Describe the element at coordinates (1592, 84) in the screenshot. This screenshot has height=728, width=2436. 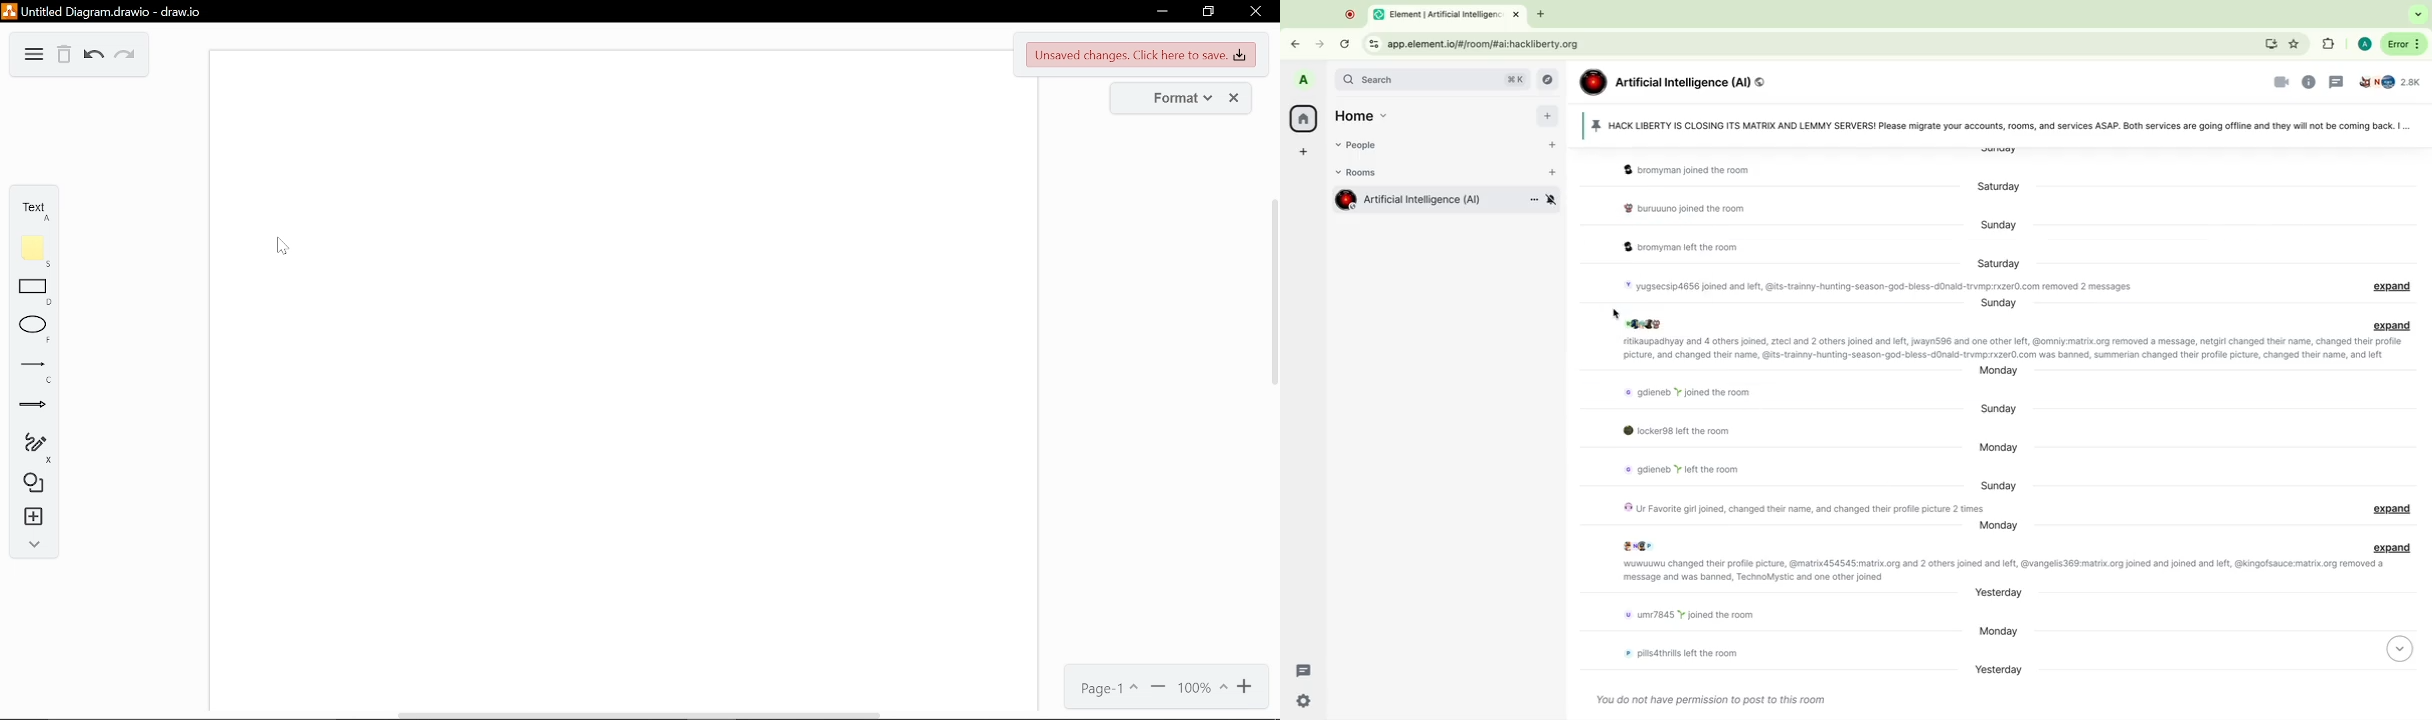
I see `icon` at that location.